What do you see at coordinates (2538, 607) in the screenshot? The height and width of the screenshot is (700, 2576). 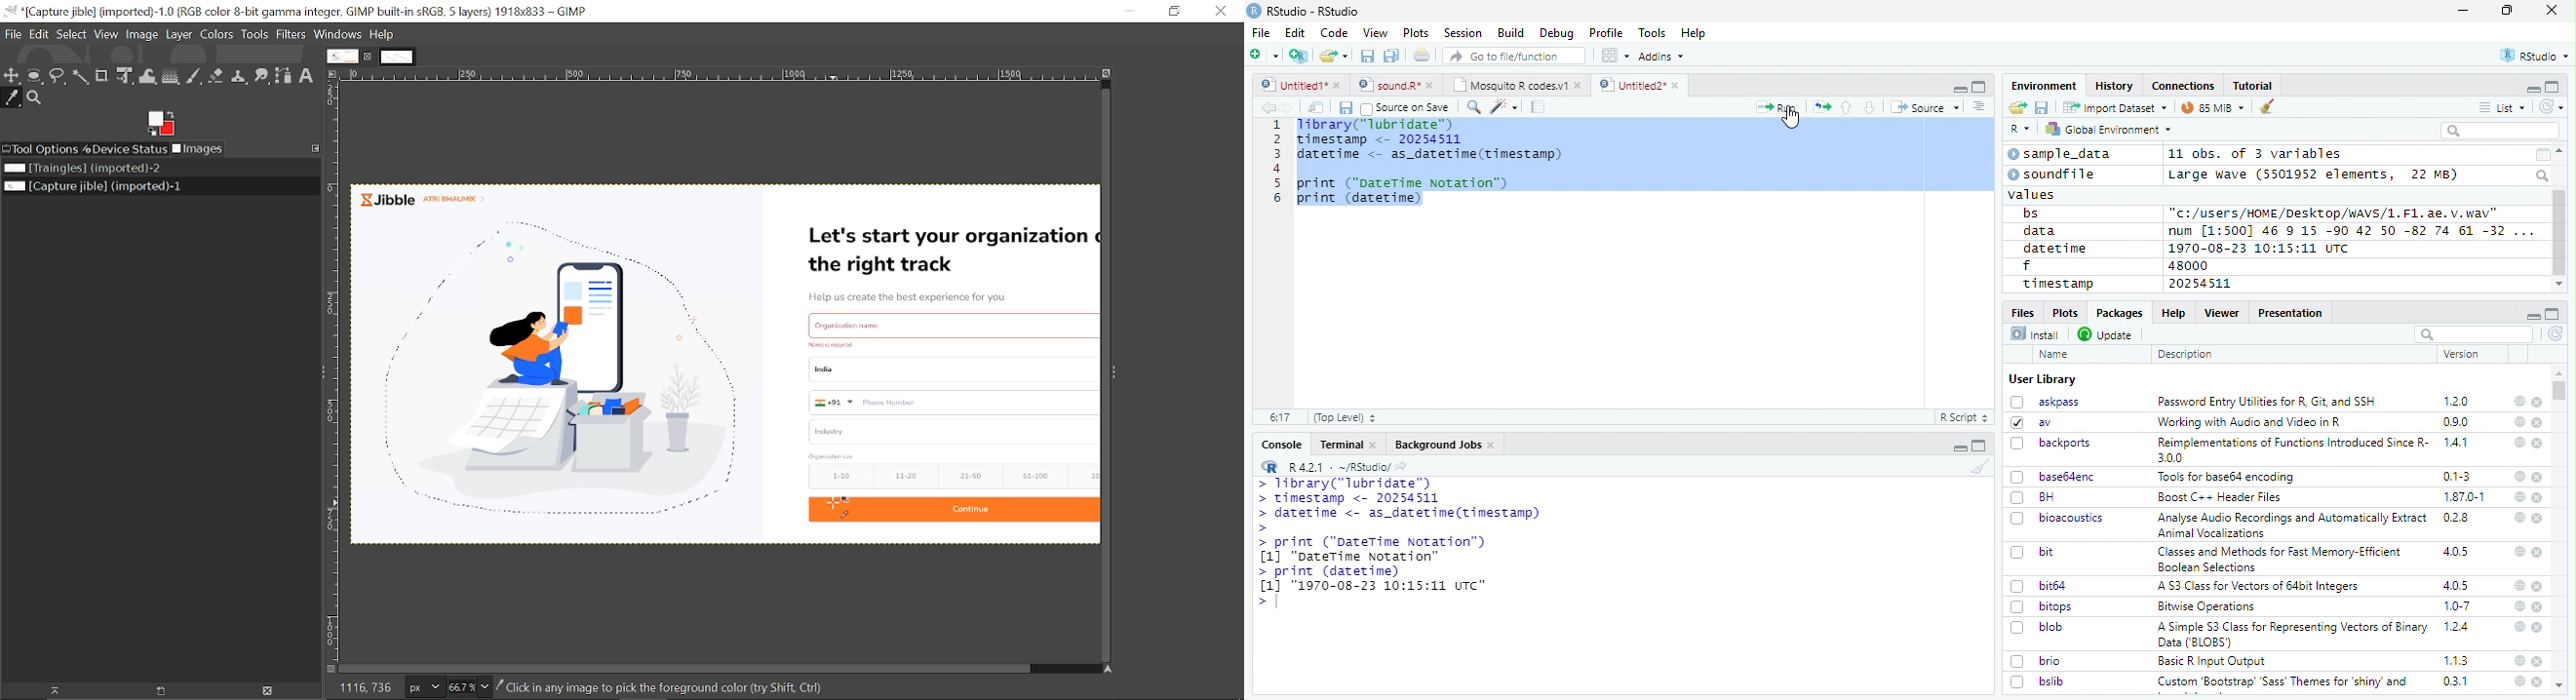 I see `close` at bounding box center [2538, 607].